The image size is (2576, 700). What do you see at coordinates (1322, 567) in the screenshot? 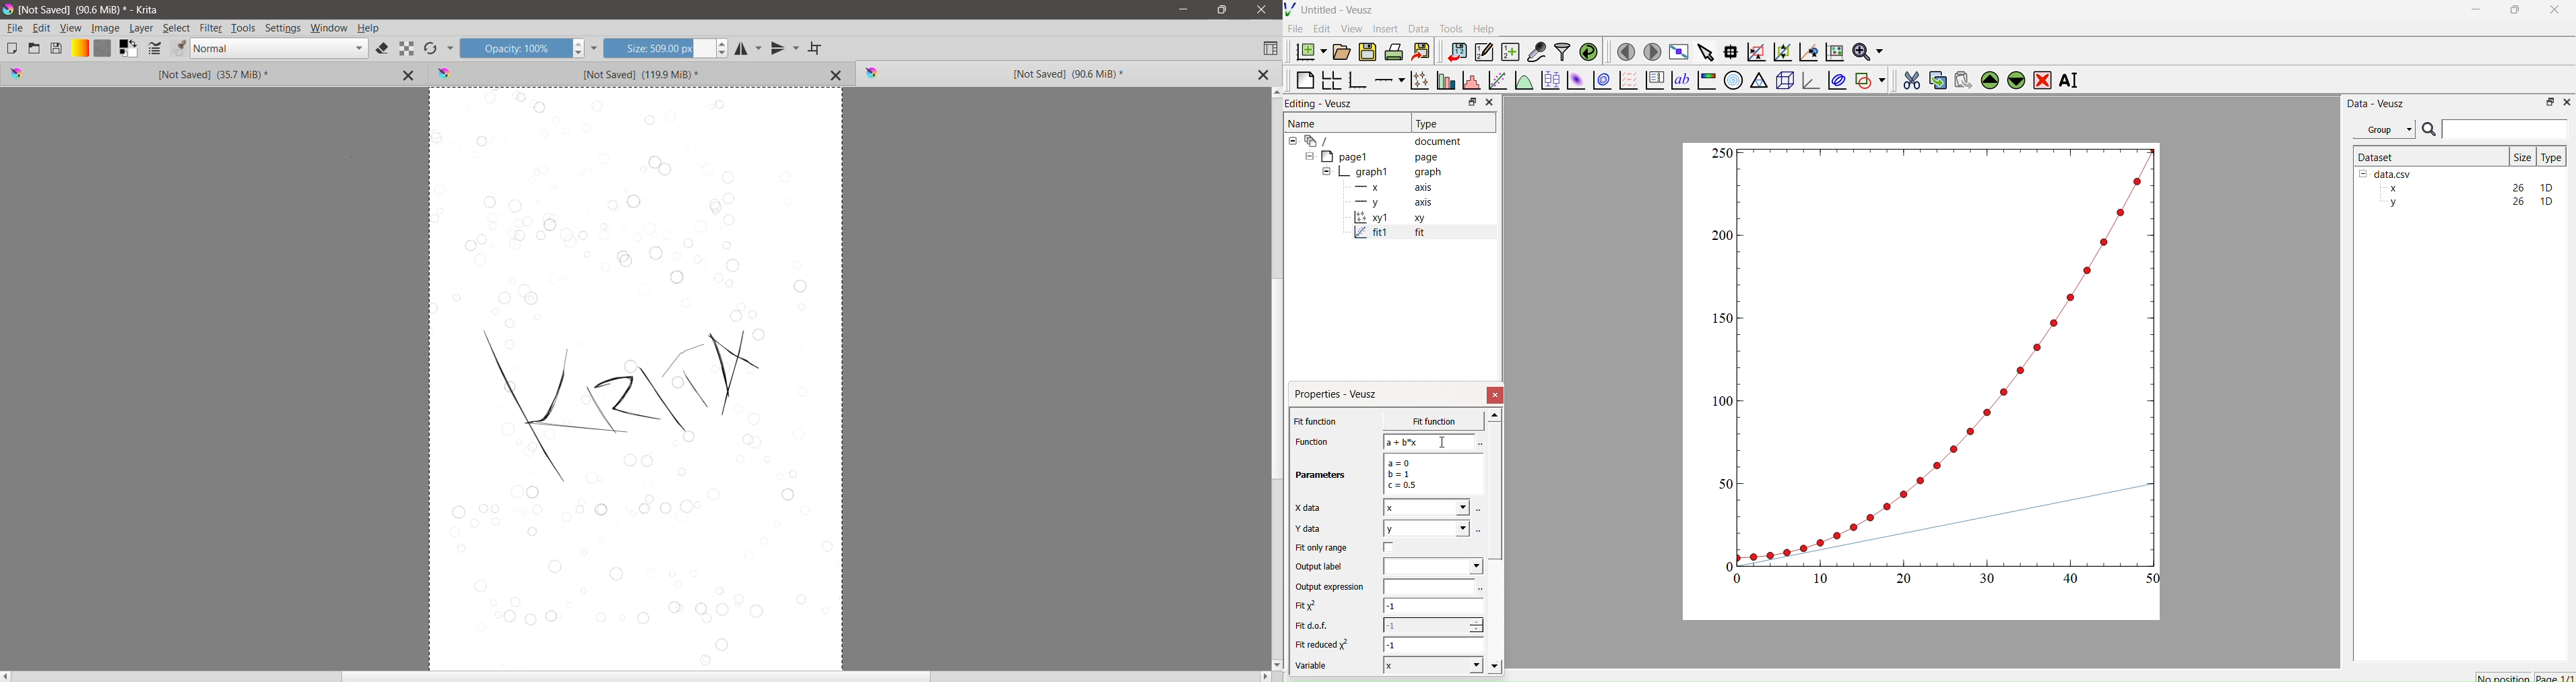
I see `Output label` at bounding box center [1322, 567].